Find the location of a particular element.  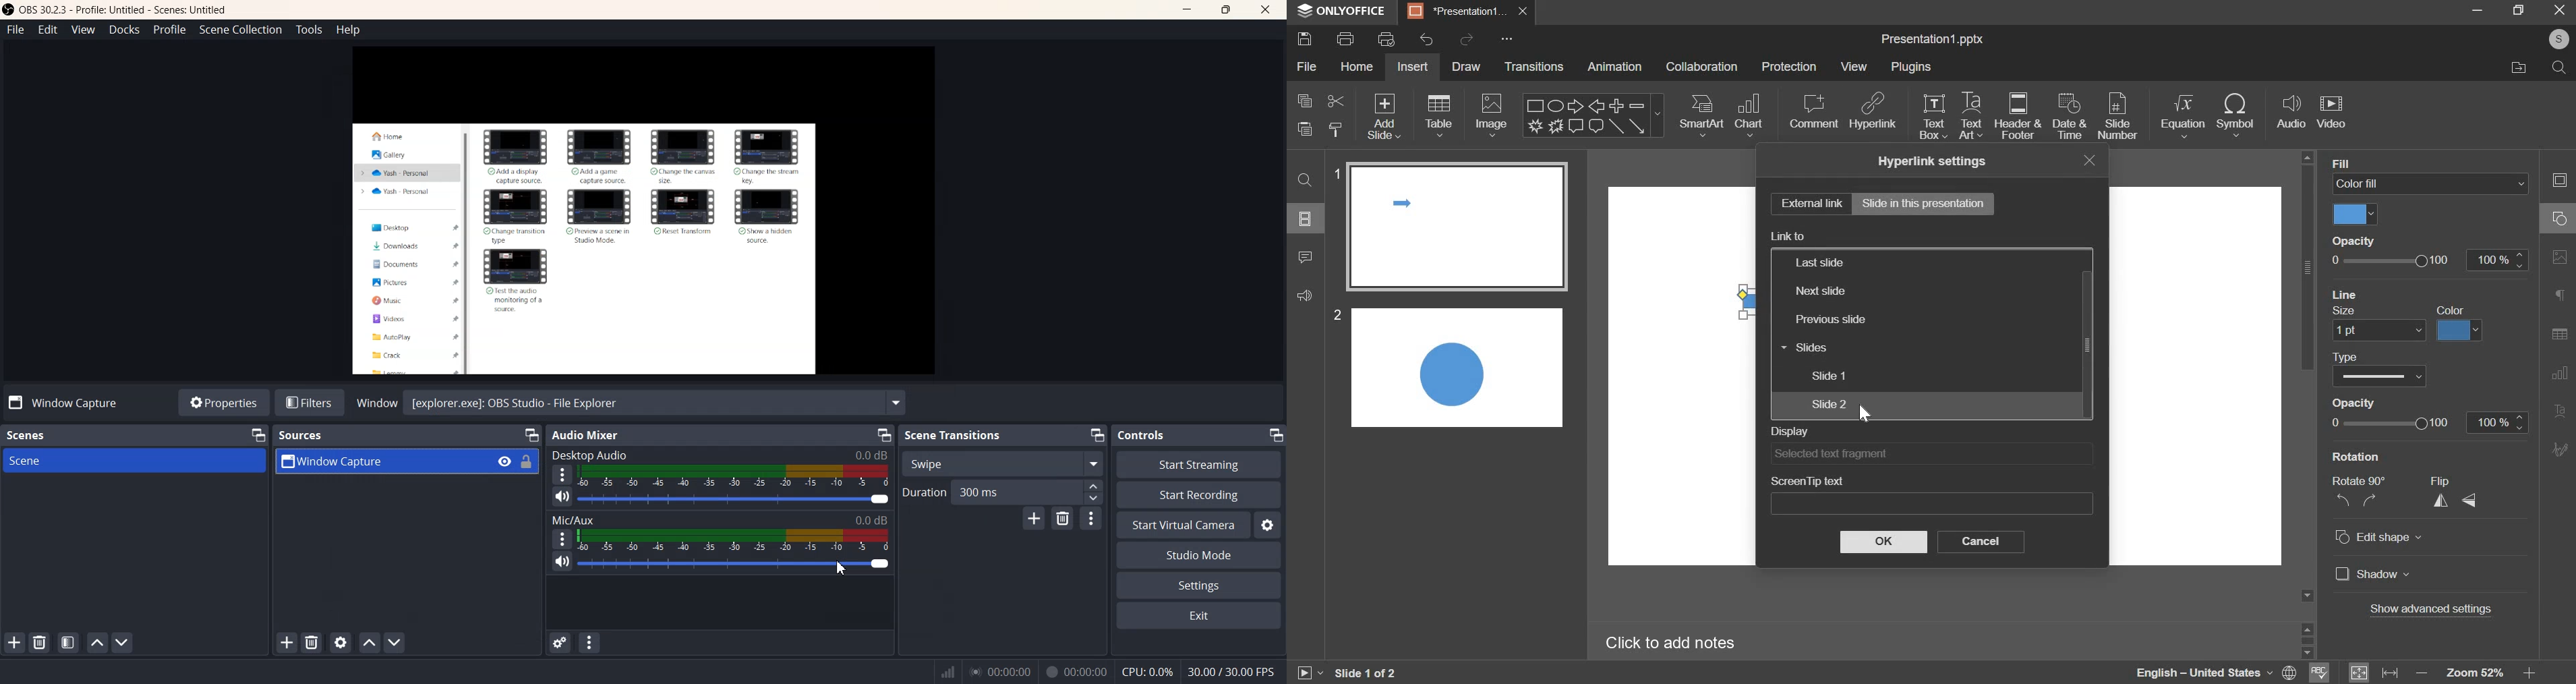

Rectangular callout is located at coordinates (1577, 126).